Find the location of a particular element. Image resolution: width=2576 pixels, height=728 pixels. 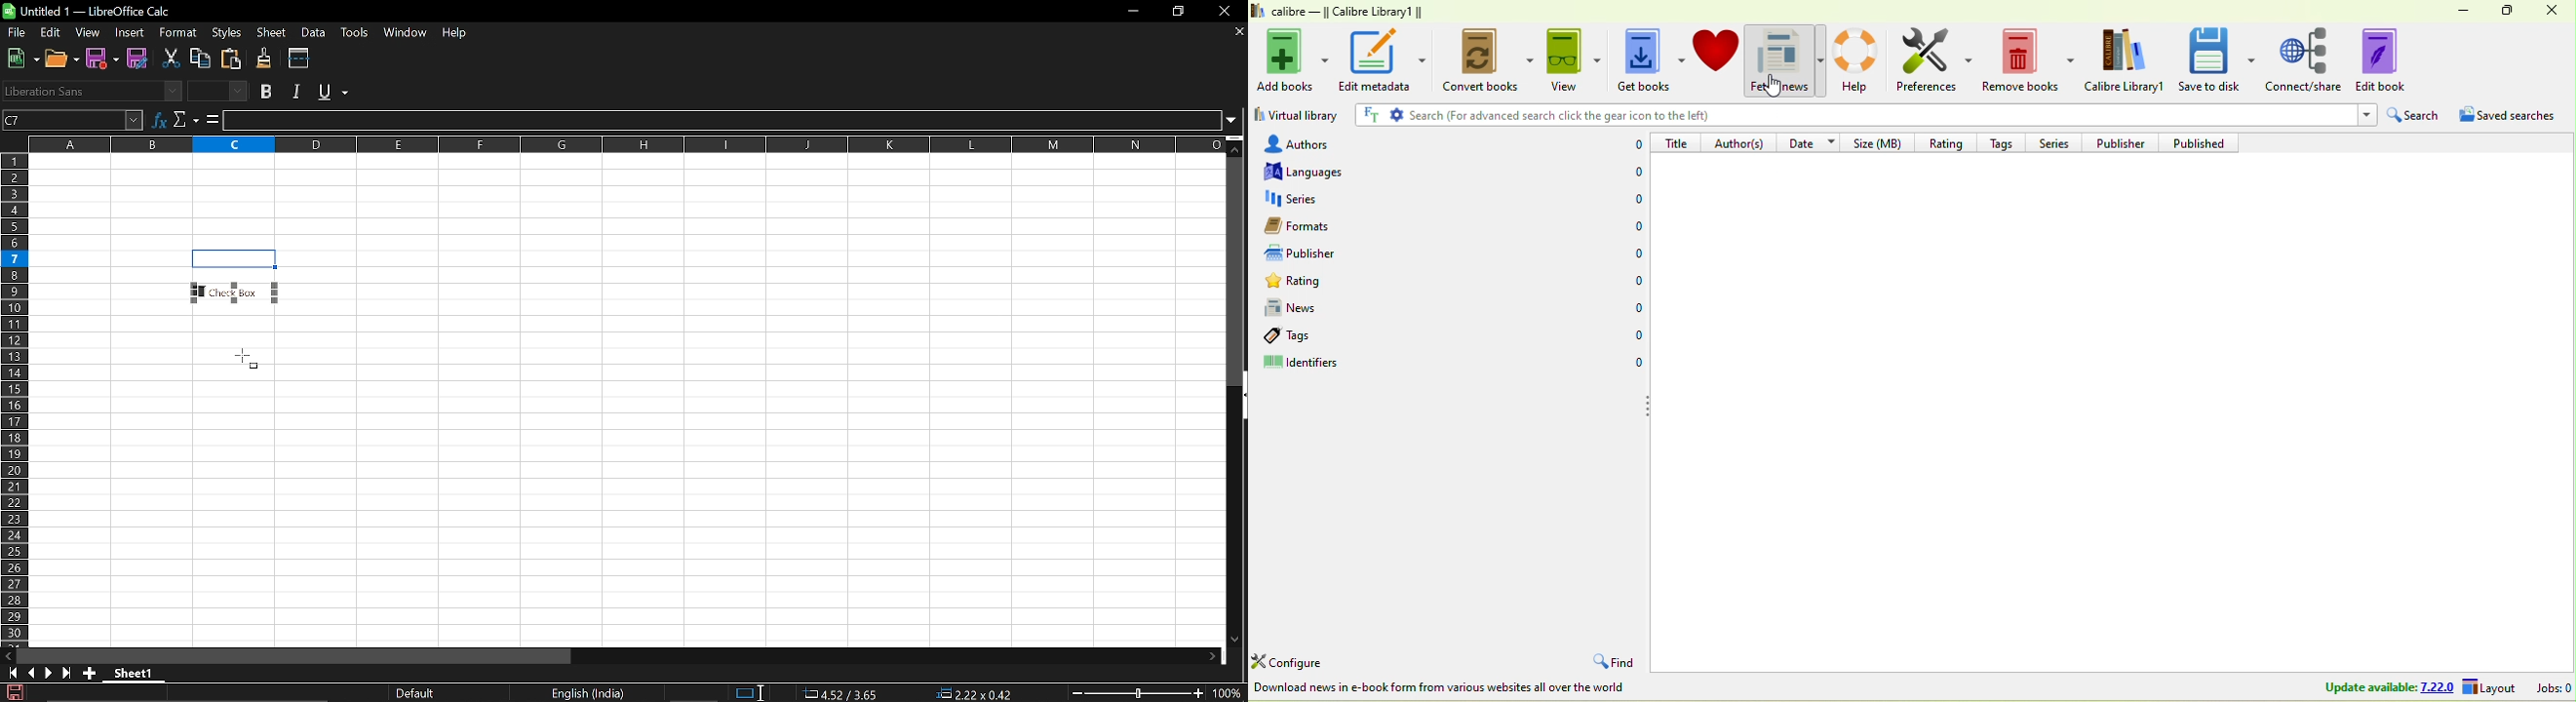

Selection  is located at coordinates (743, 693).